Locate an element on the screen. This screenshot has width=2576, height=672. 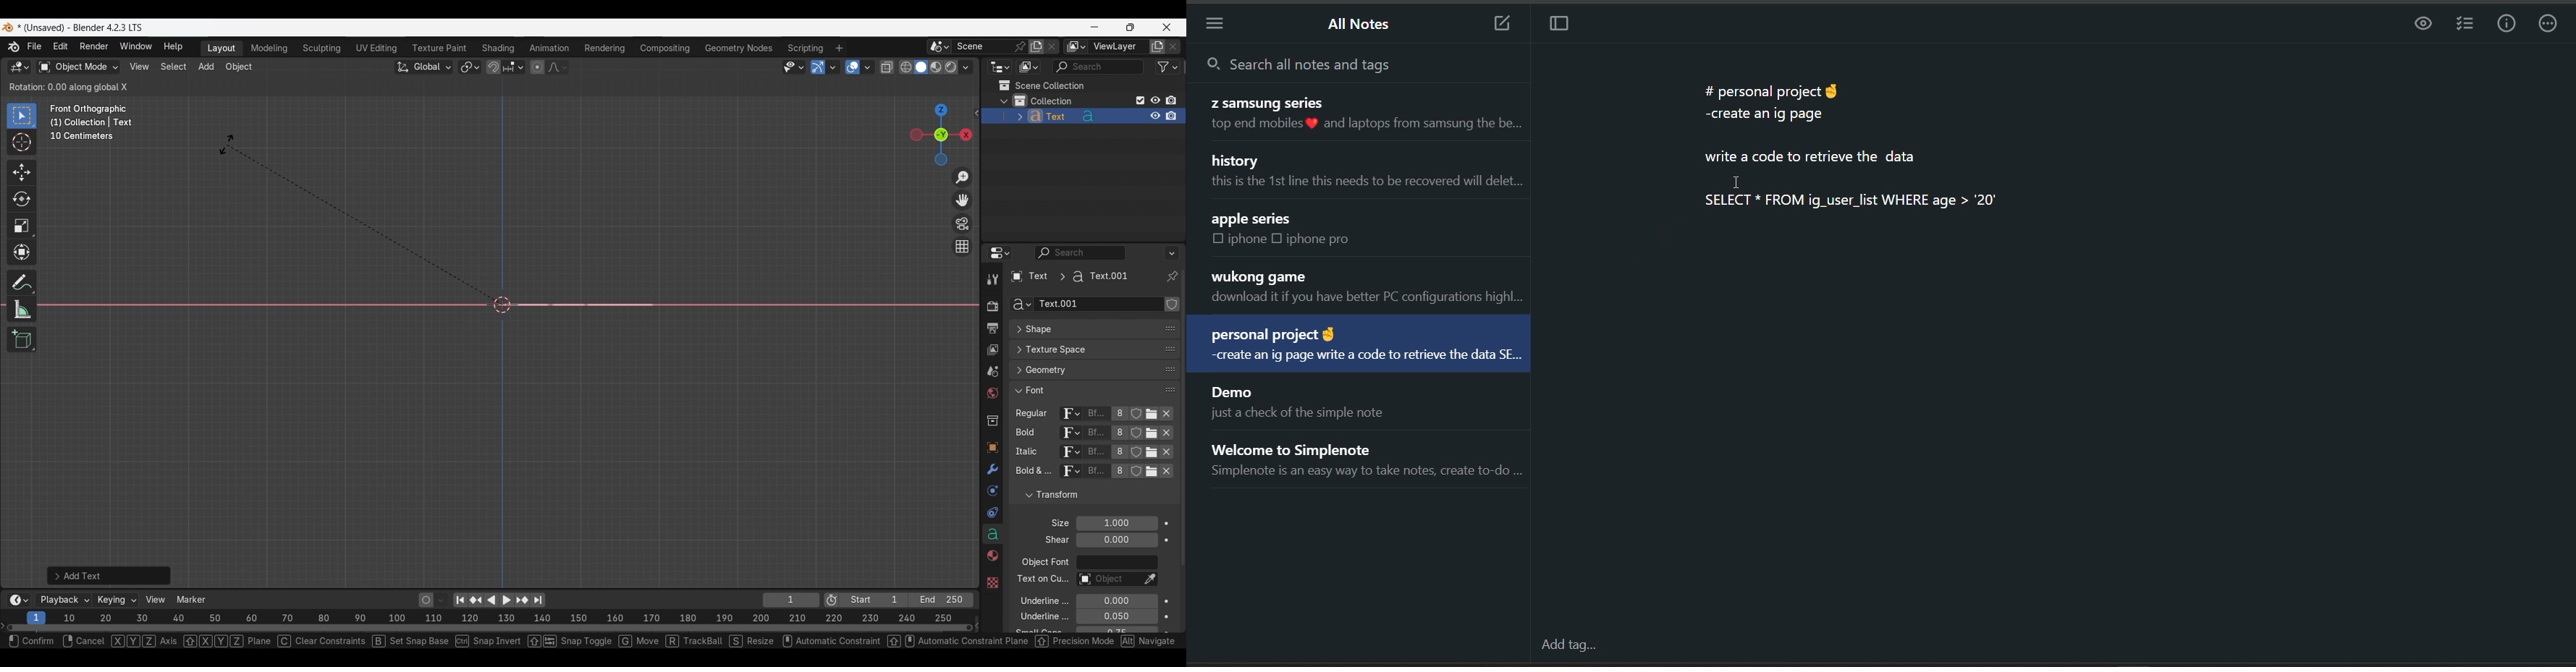
Zoom in/out in the view is located at coordinates (961, 178).